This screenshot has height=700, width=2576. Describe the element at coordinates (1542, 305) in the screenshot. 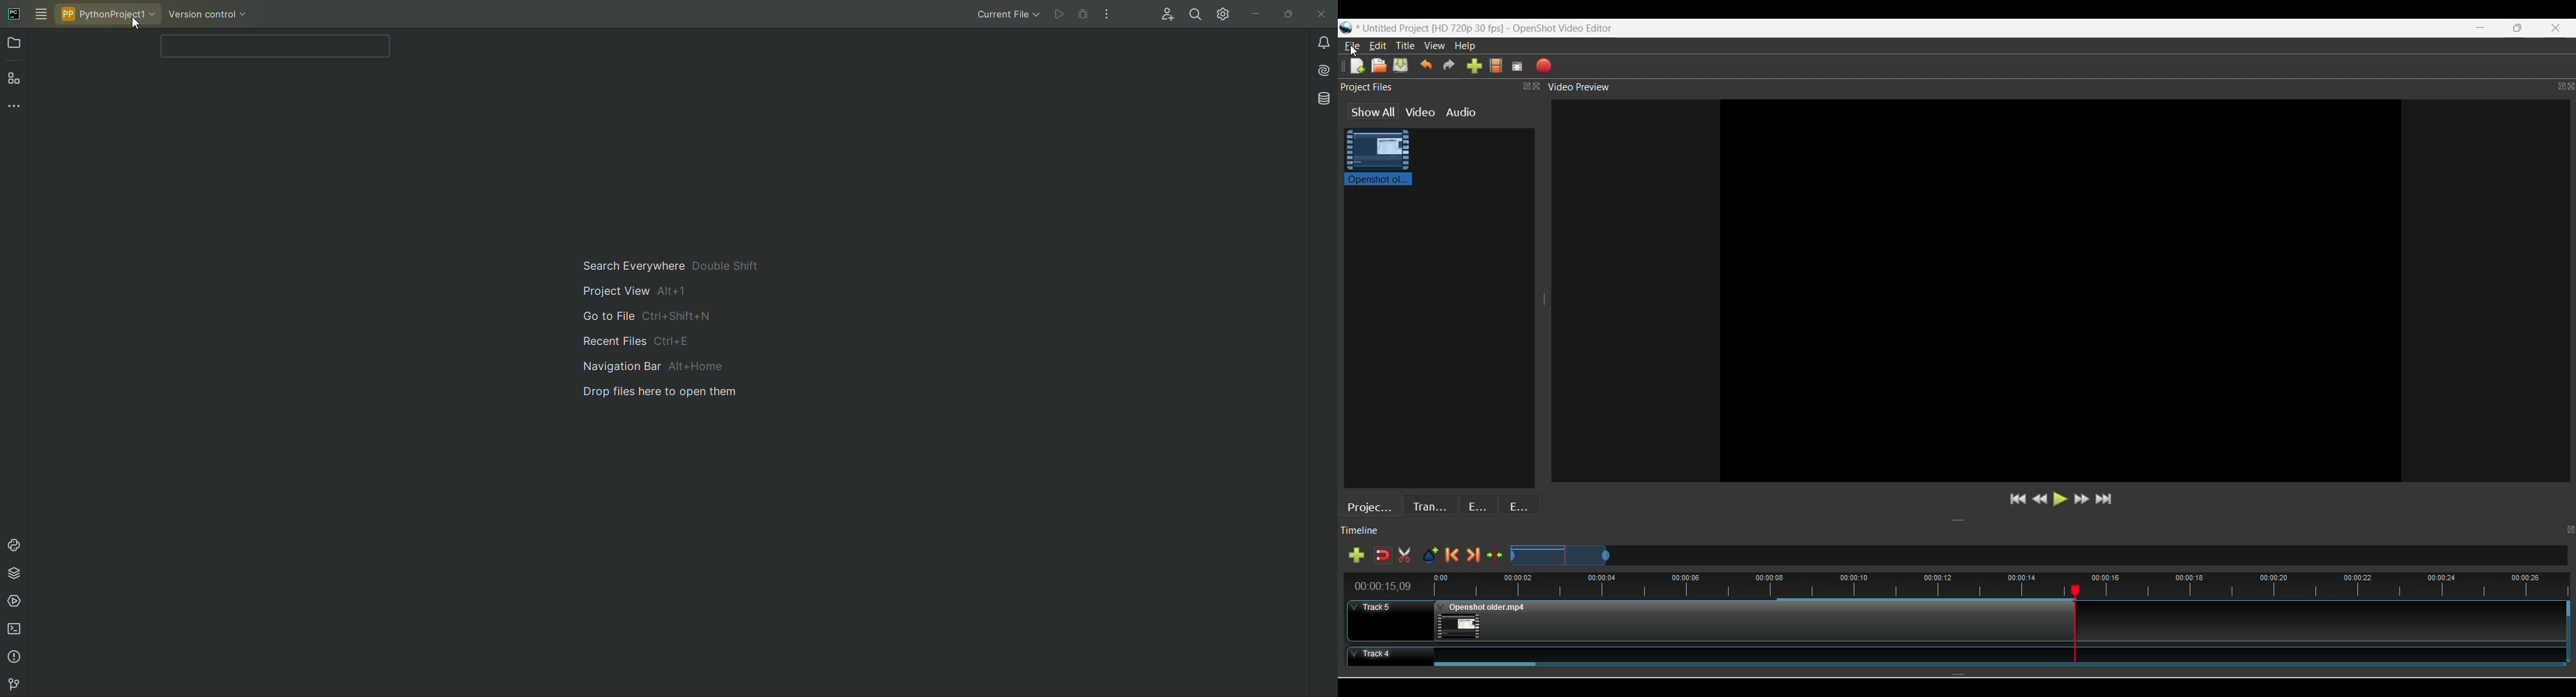

I see `Change width of panels attached to this line` at that location.